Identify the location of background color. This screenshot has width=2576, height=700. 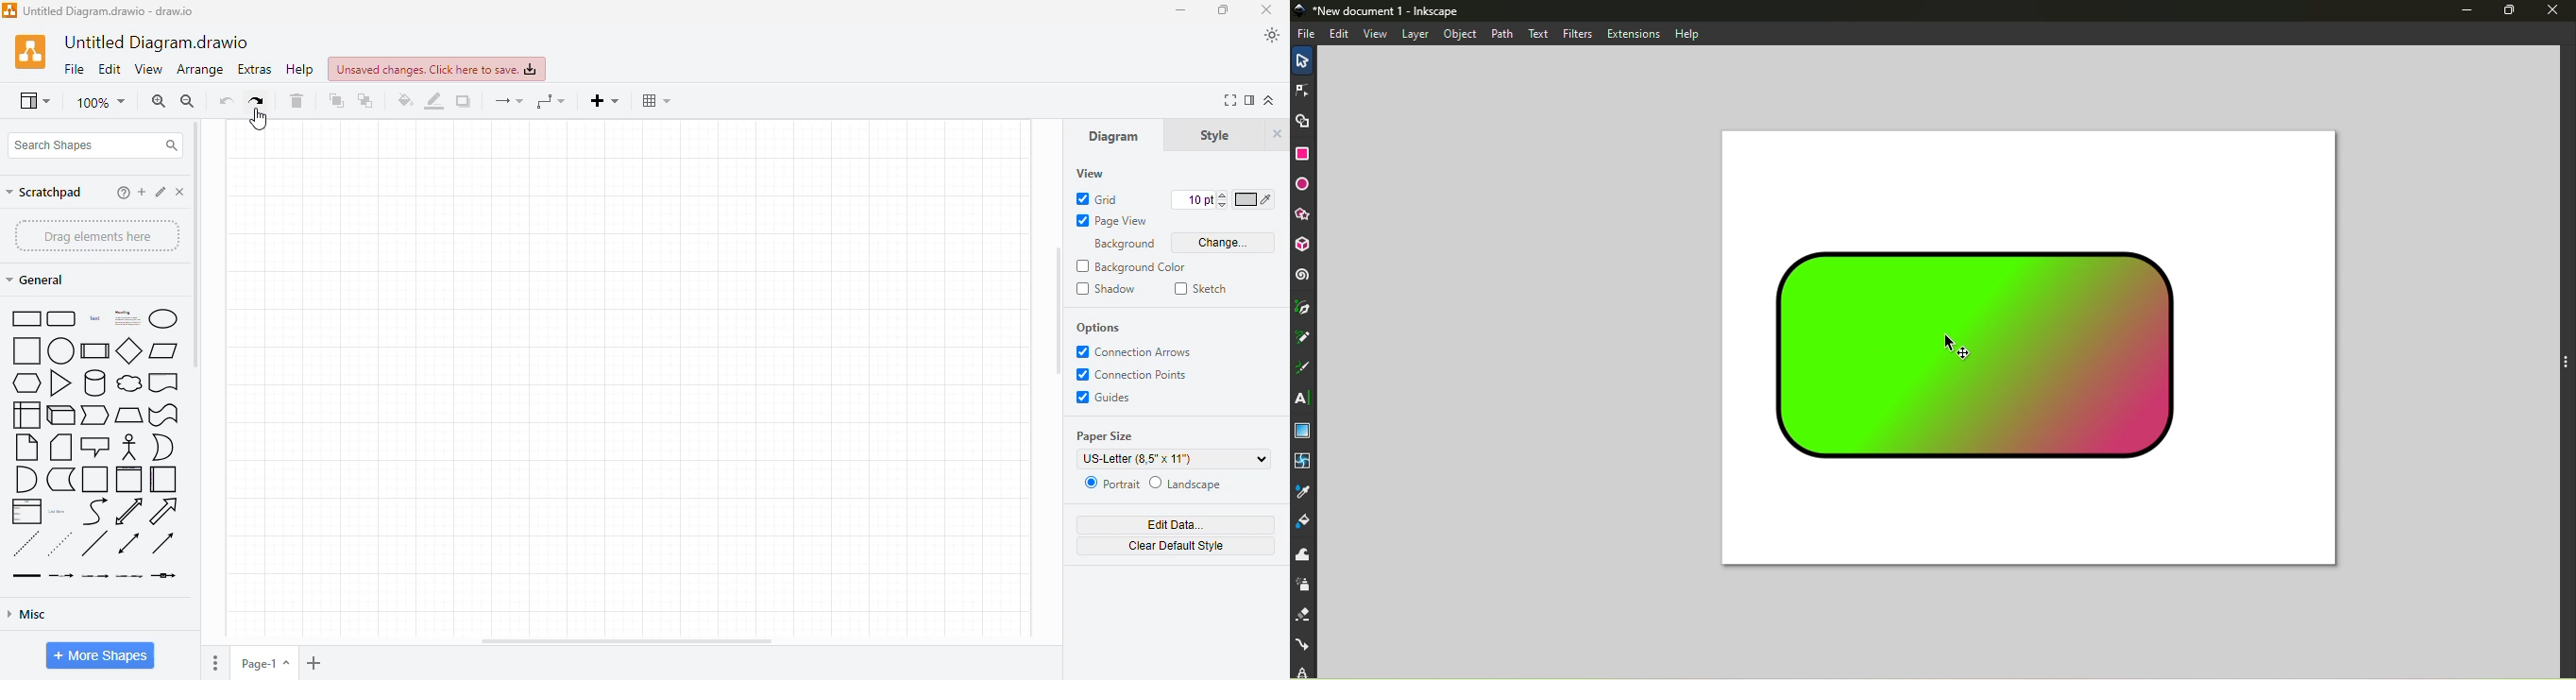
(1130, 267).